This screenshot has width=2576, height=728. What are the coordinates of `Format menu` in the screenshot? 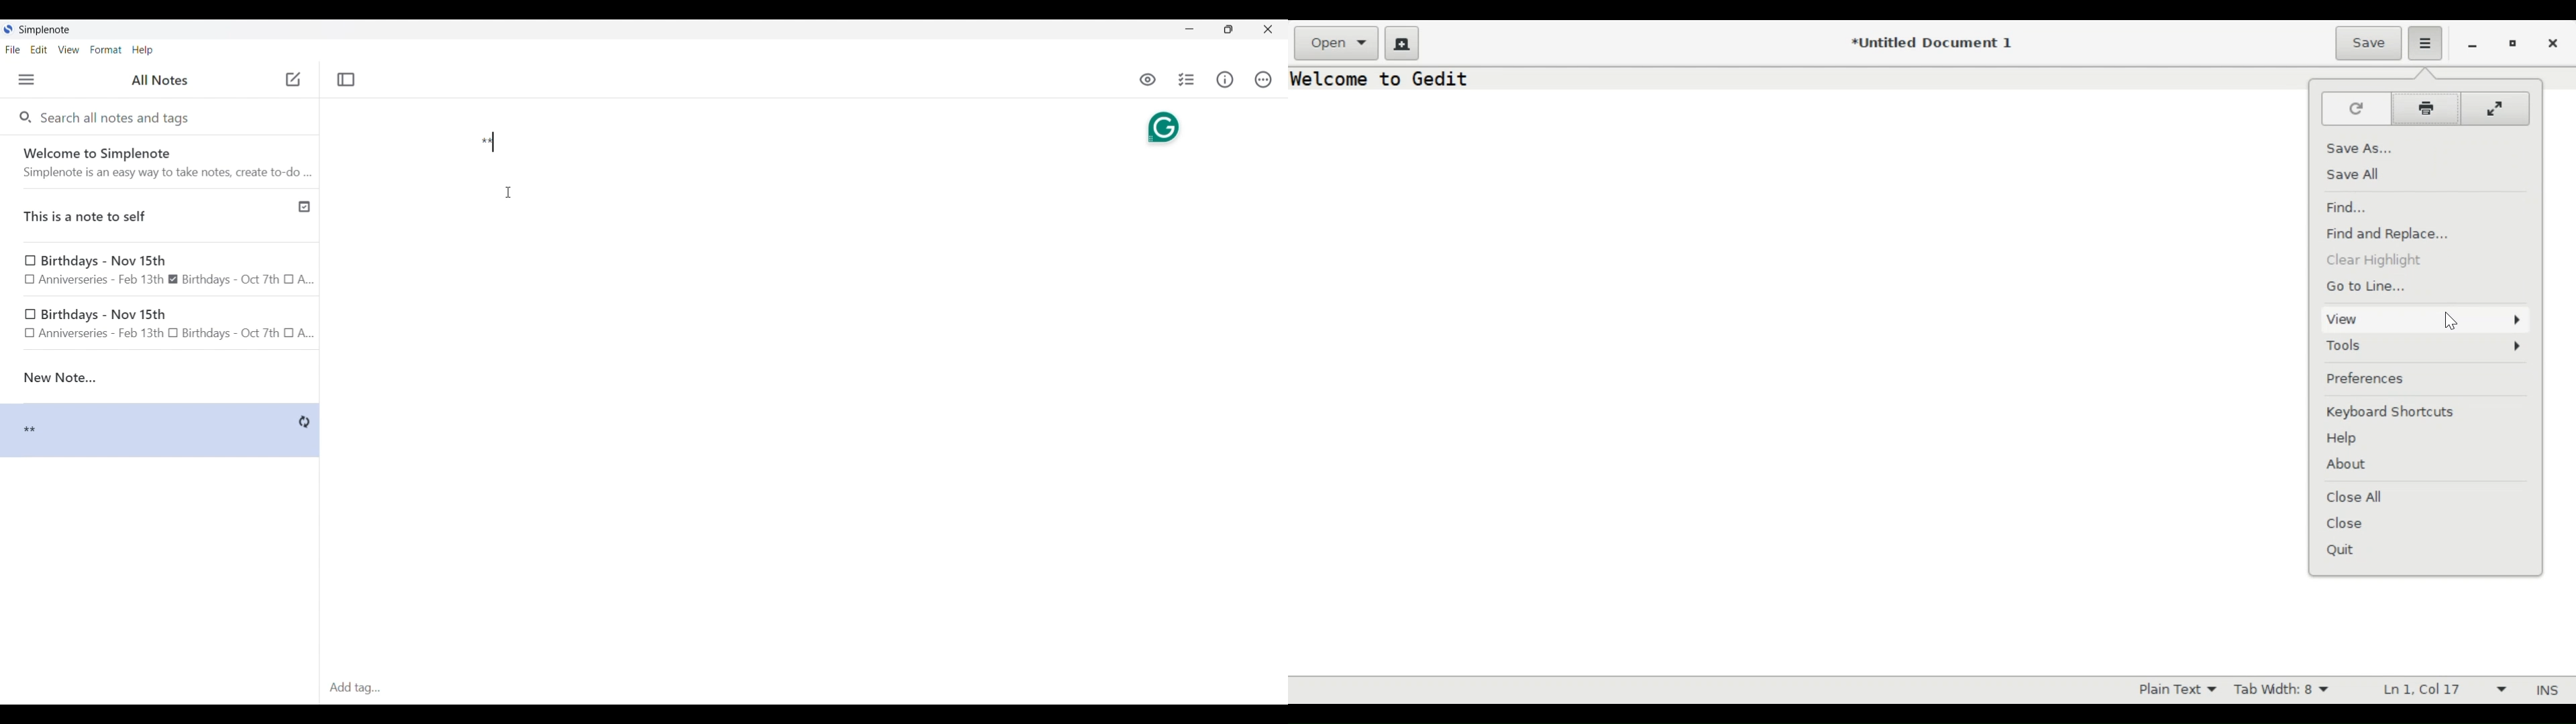 It's located at (106, 50).